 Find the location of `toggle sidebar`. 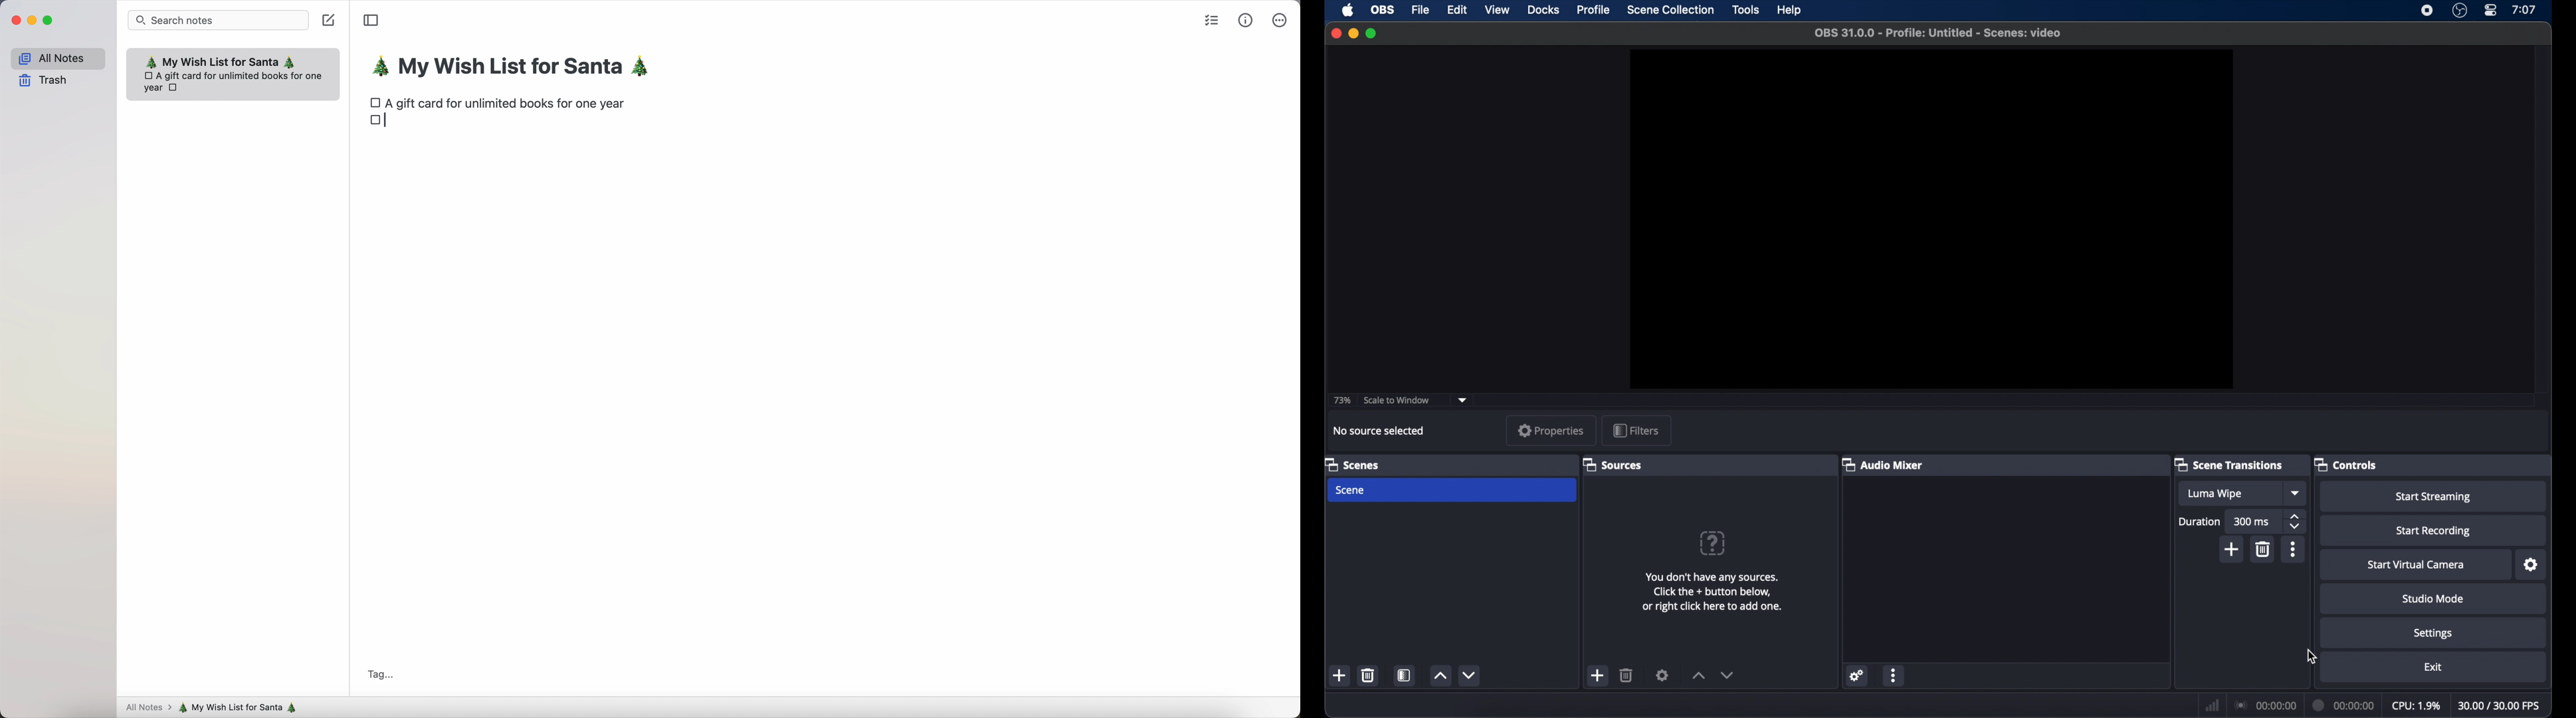

toggle sidebar is located at coordinates (371, 21).